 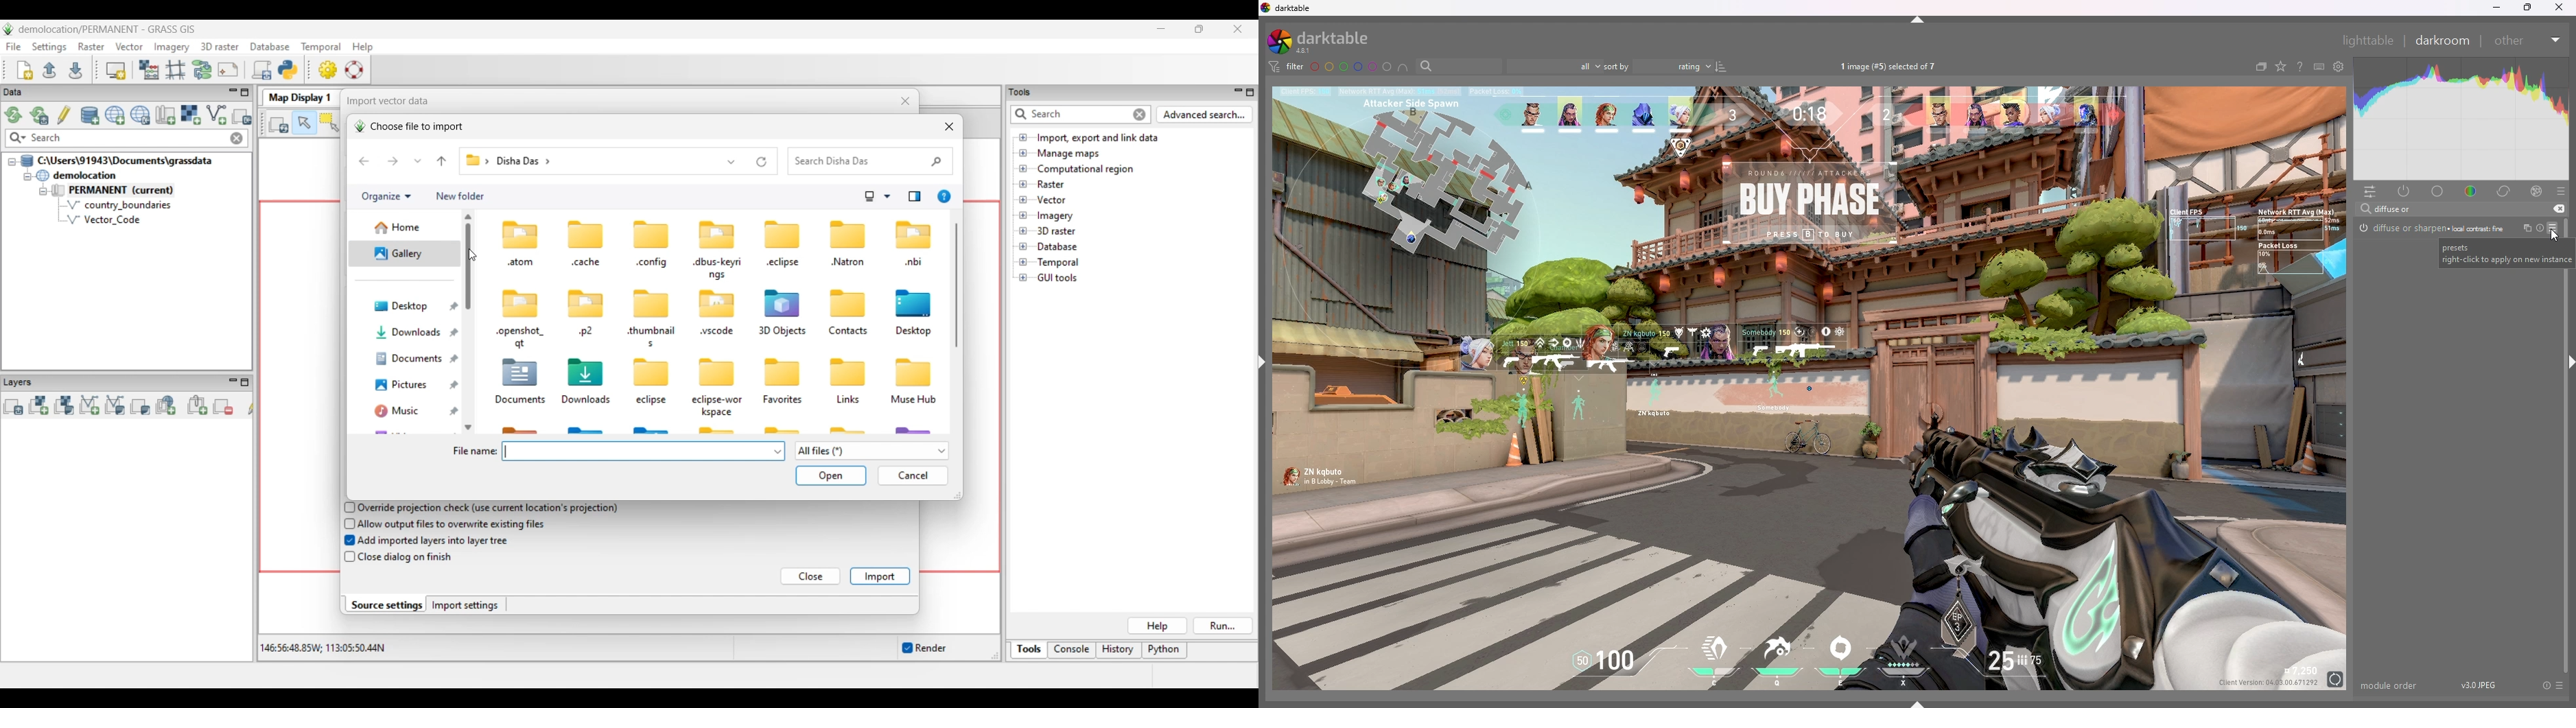 What do you see at coordinates (2524, 228) in the screenshot?
I see `multiple instances actions` at bounding box center [2524, 228].